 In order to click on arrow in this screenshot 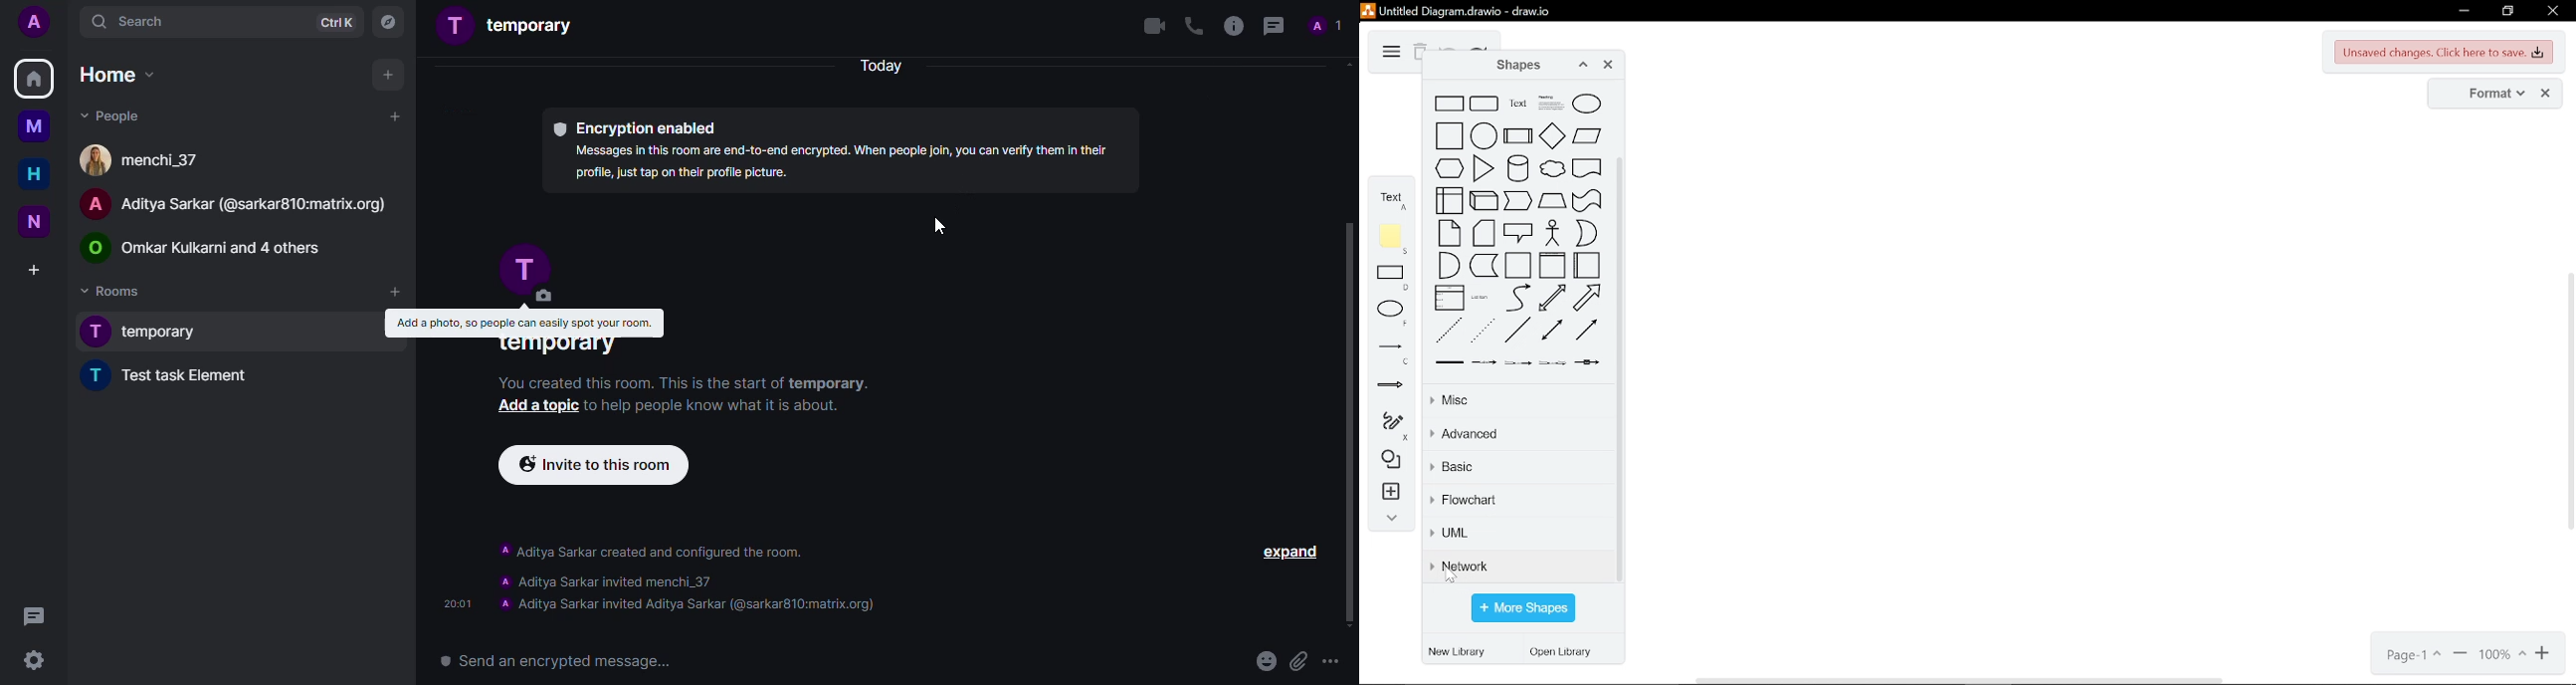, I will do `click(1586, 298)`.